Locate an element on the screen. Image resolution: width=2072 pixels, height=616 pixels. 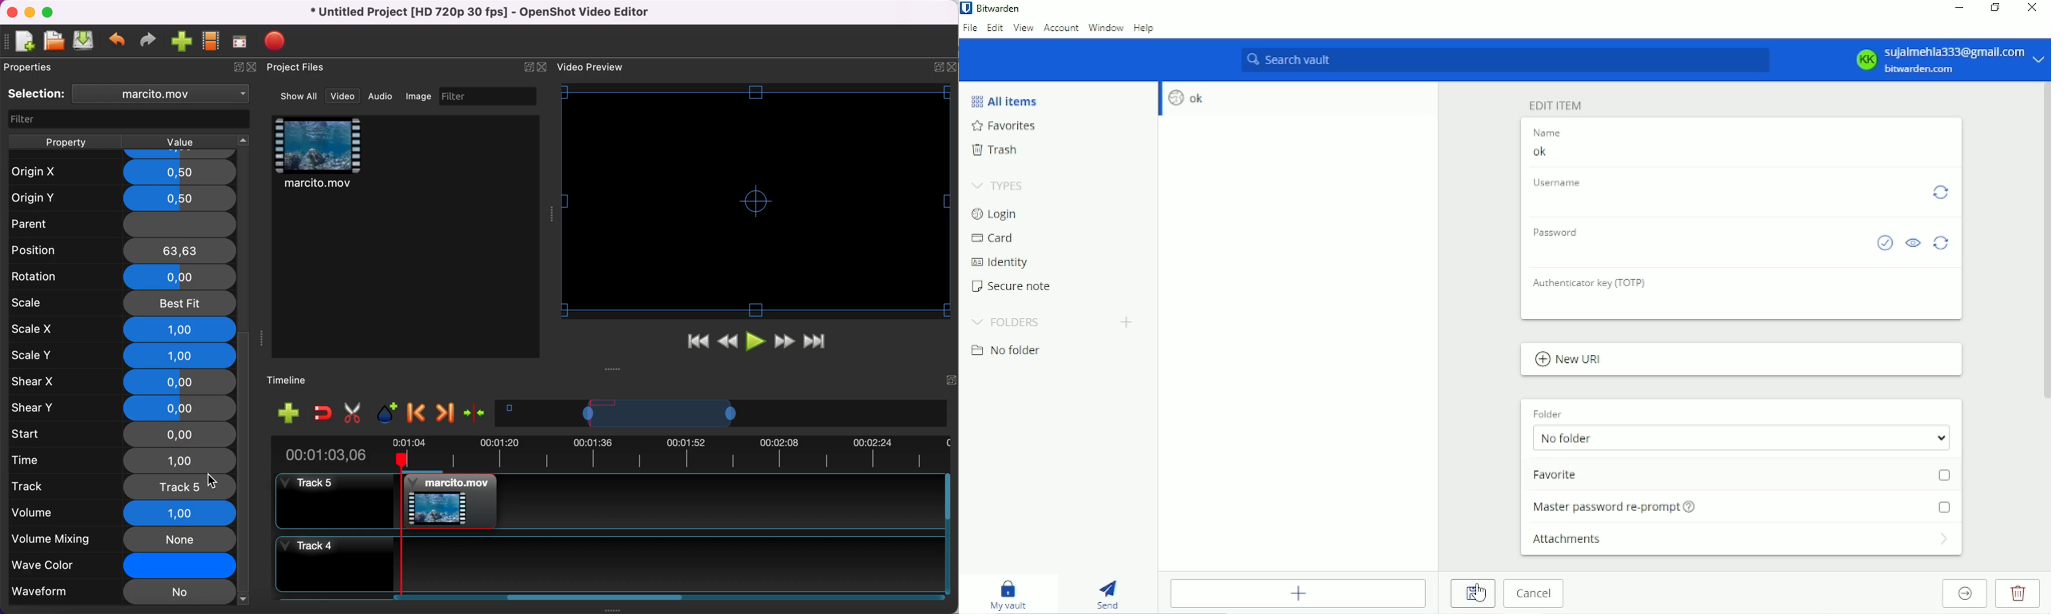
Trash is located at coordinates (996, 150).